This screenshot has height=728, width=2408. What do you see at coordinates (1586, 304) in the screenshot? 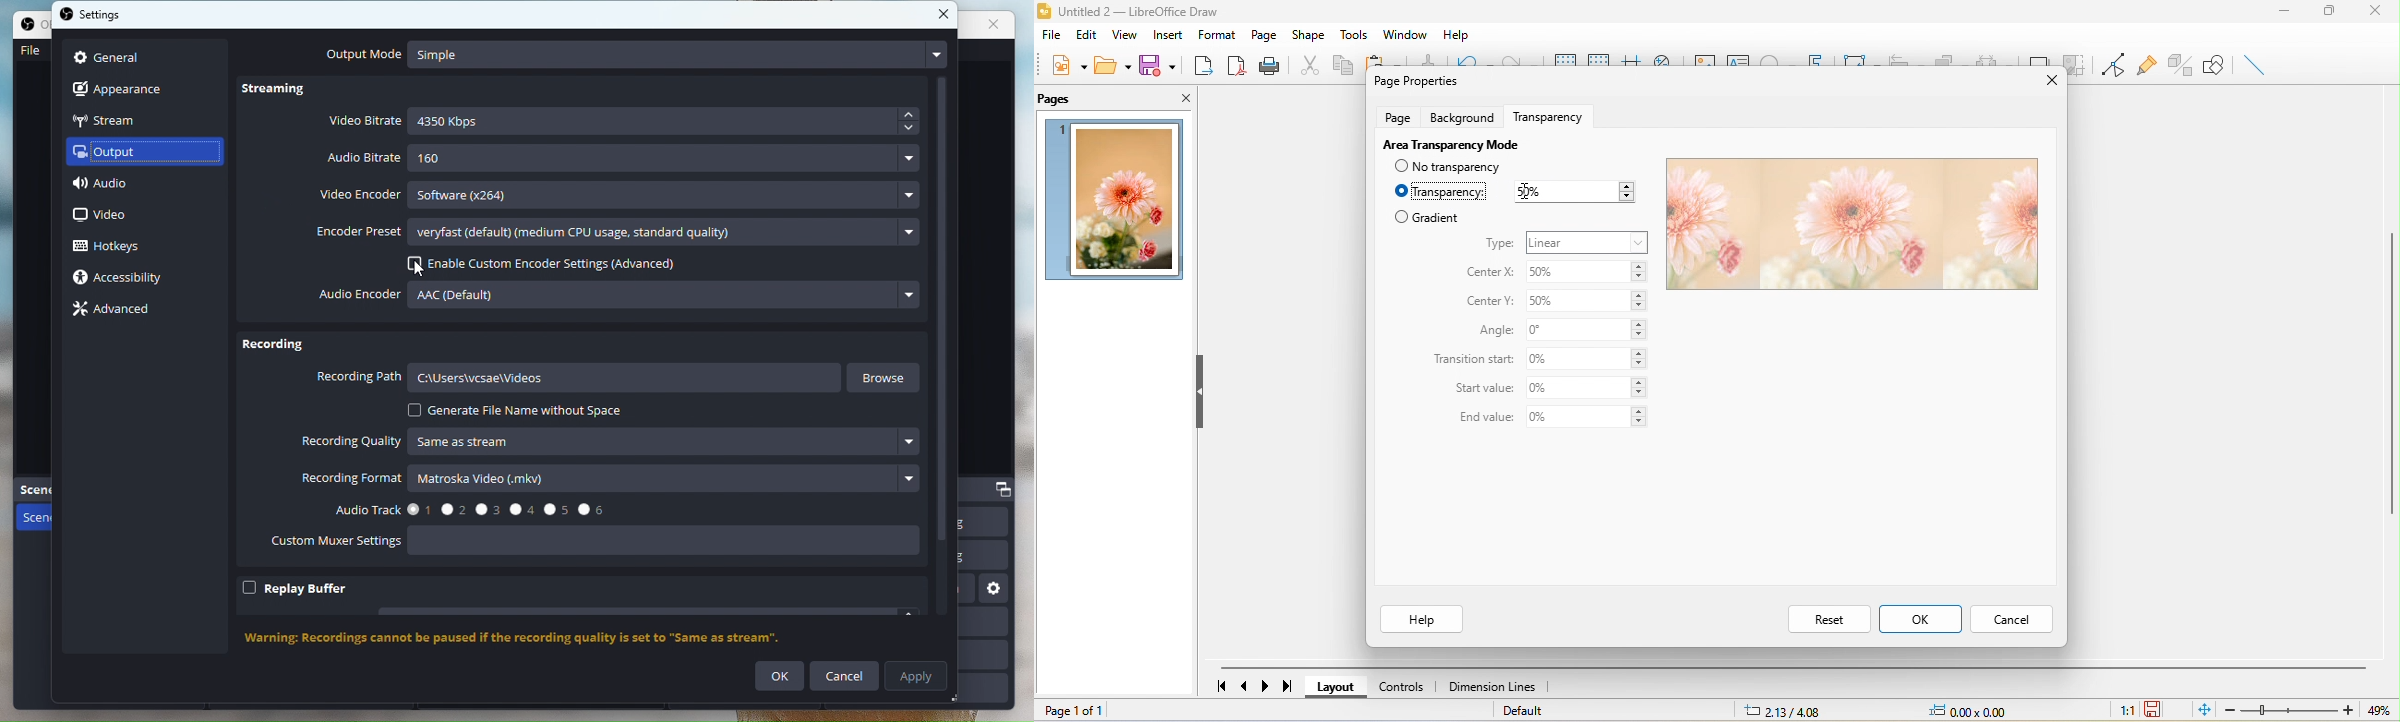
I see `50%` at bounding box center [1586, 304].